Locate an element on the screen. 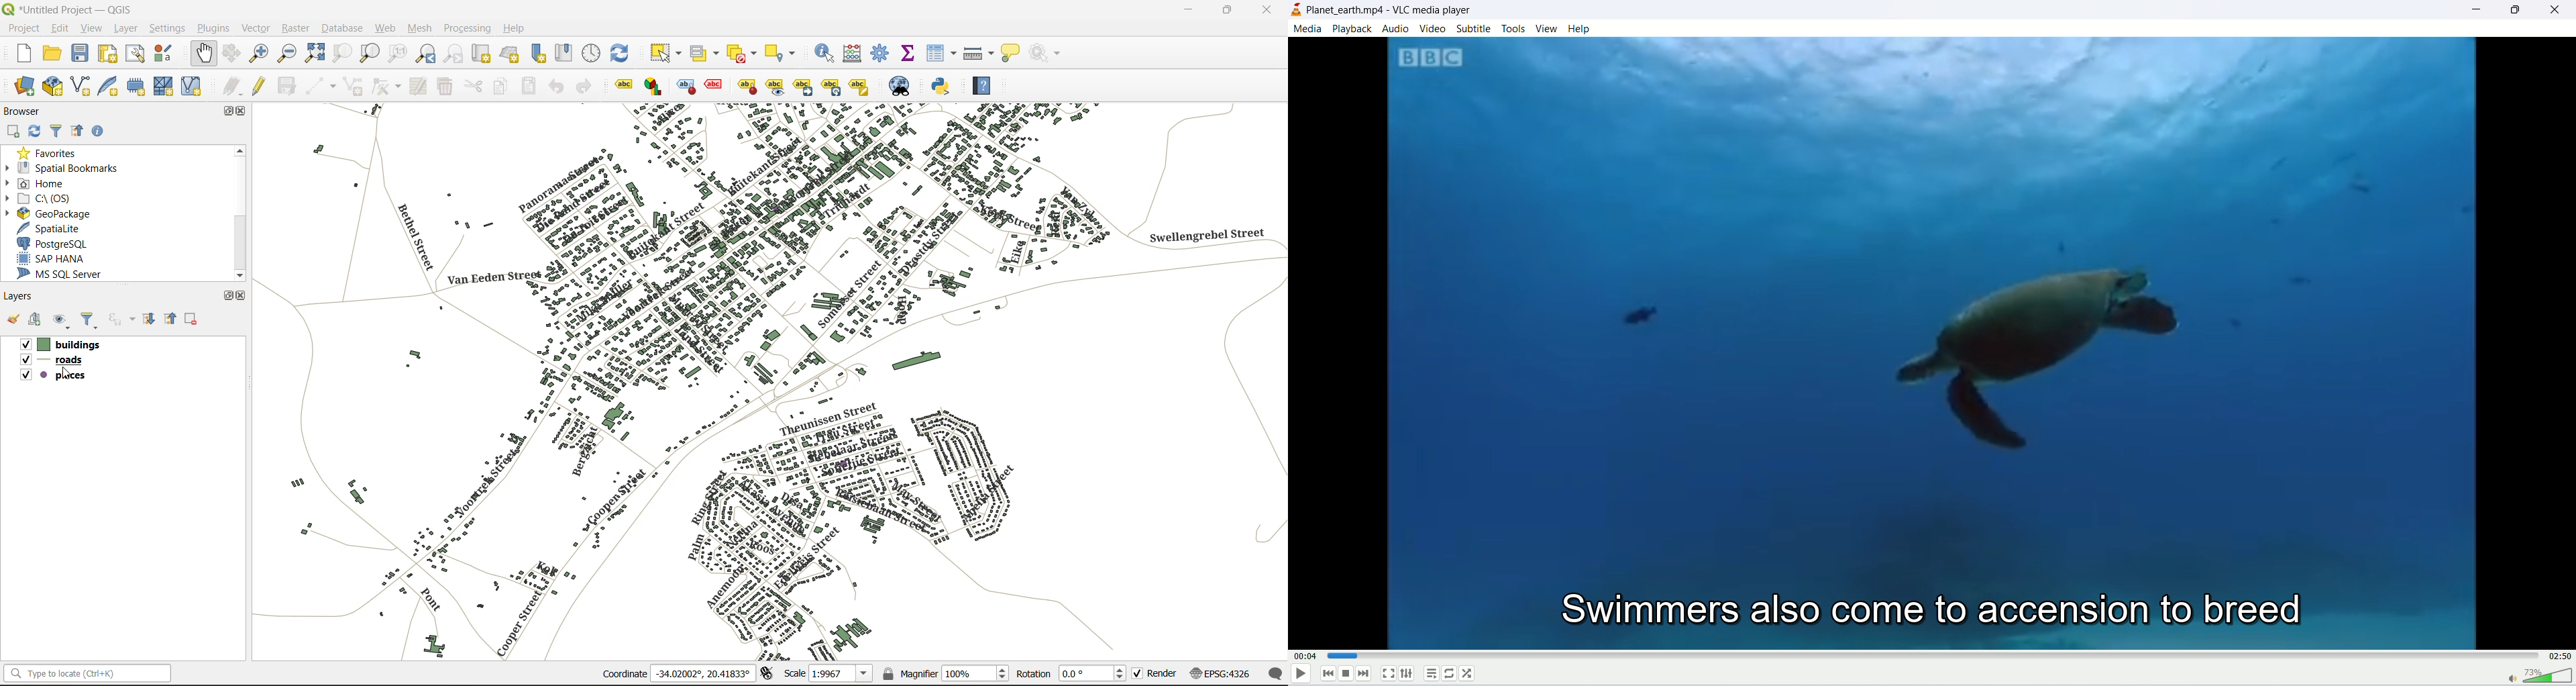 This screenshot has width=2576, height=700. next is located at coordinates (1365, 674).